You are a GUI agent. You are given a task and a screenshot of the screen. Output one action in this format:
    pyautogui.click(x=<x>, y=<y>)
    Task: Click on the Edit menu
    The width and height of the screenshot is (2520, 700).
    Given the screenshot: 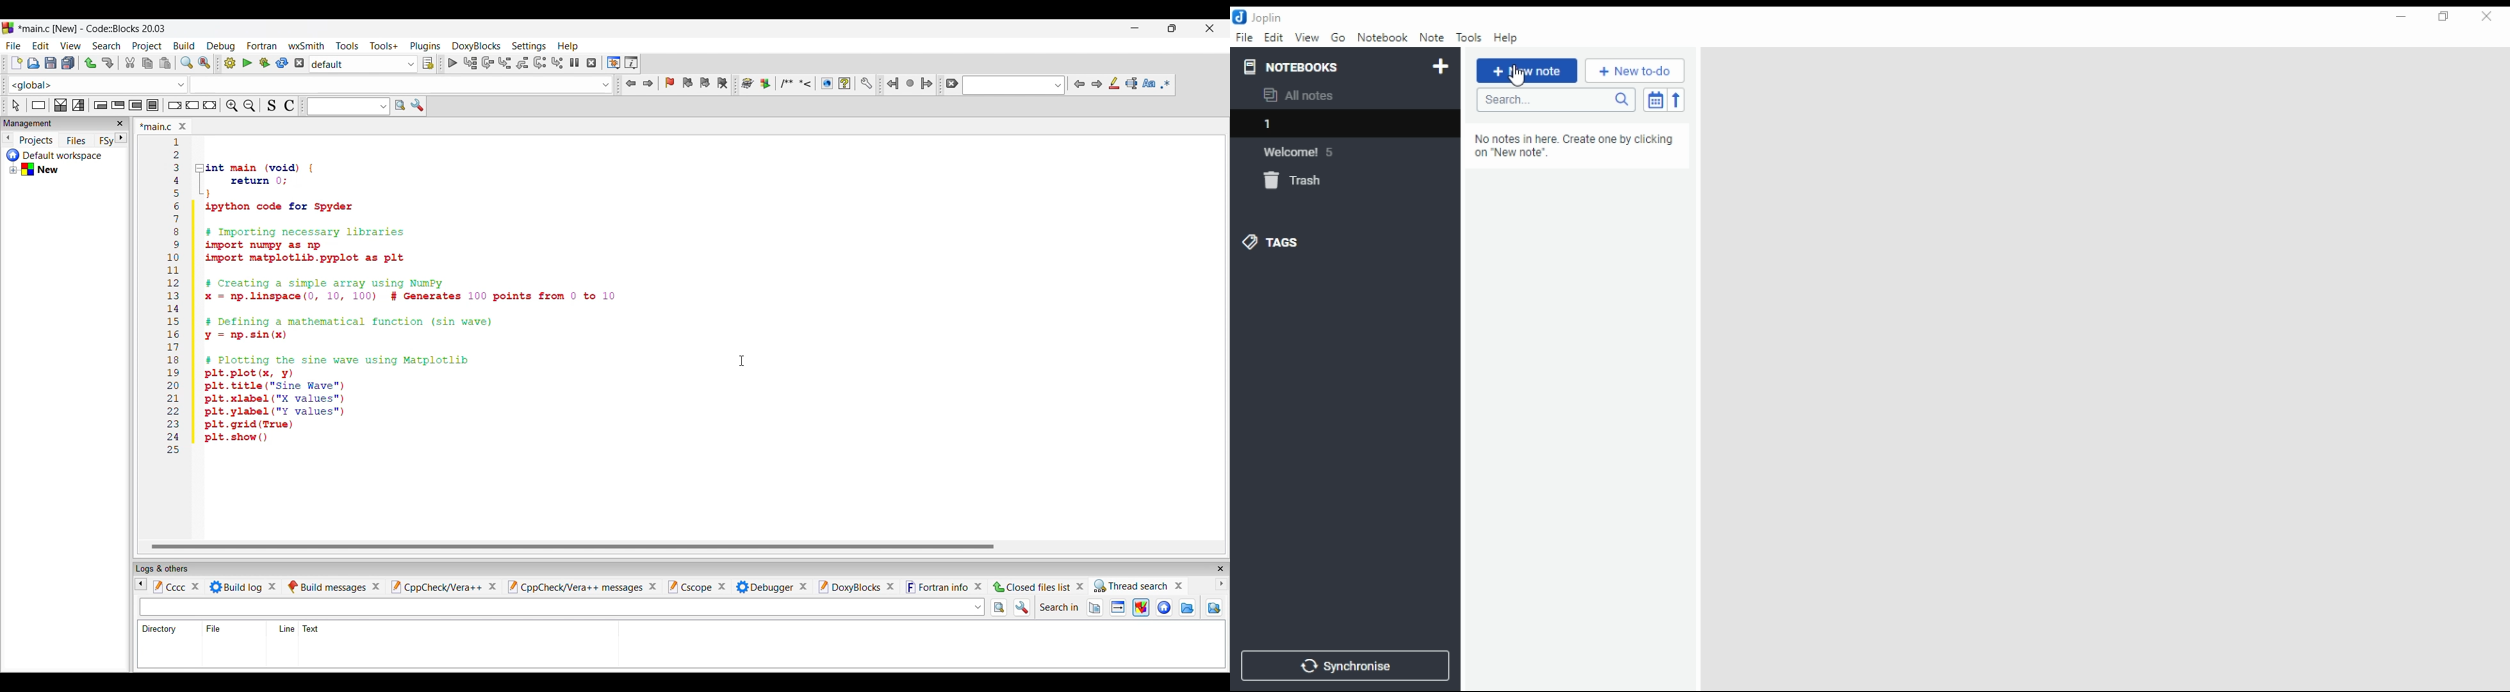 What is the action you would take?
    pyautogui.click(x=41, y=46)
    